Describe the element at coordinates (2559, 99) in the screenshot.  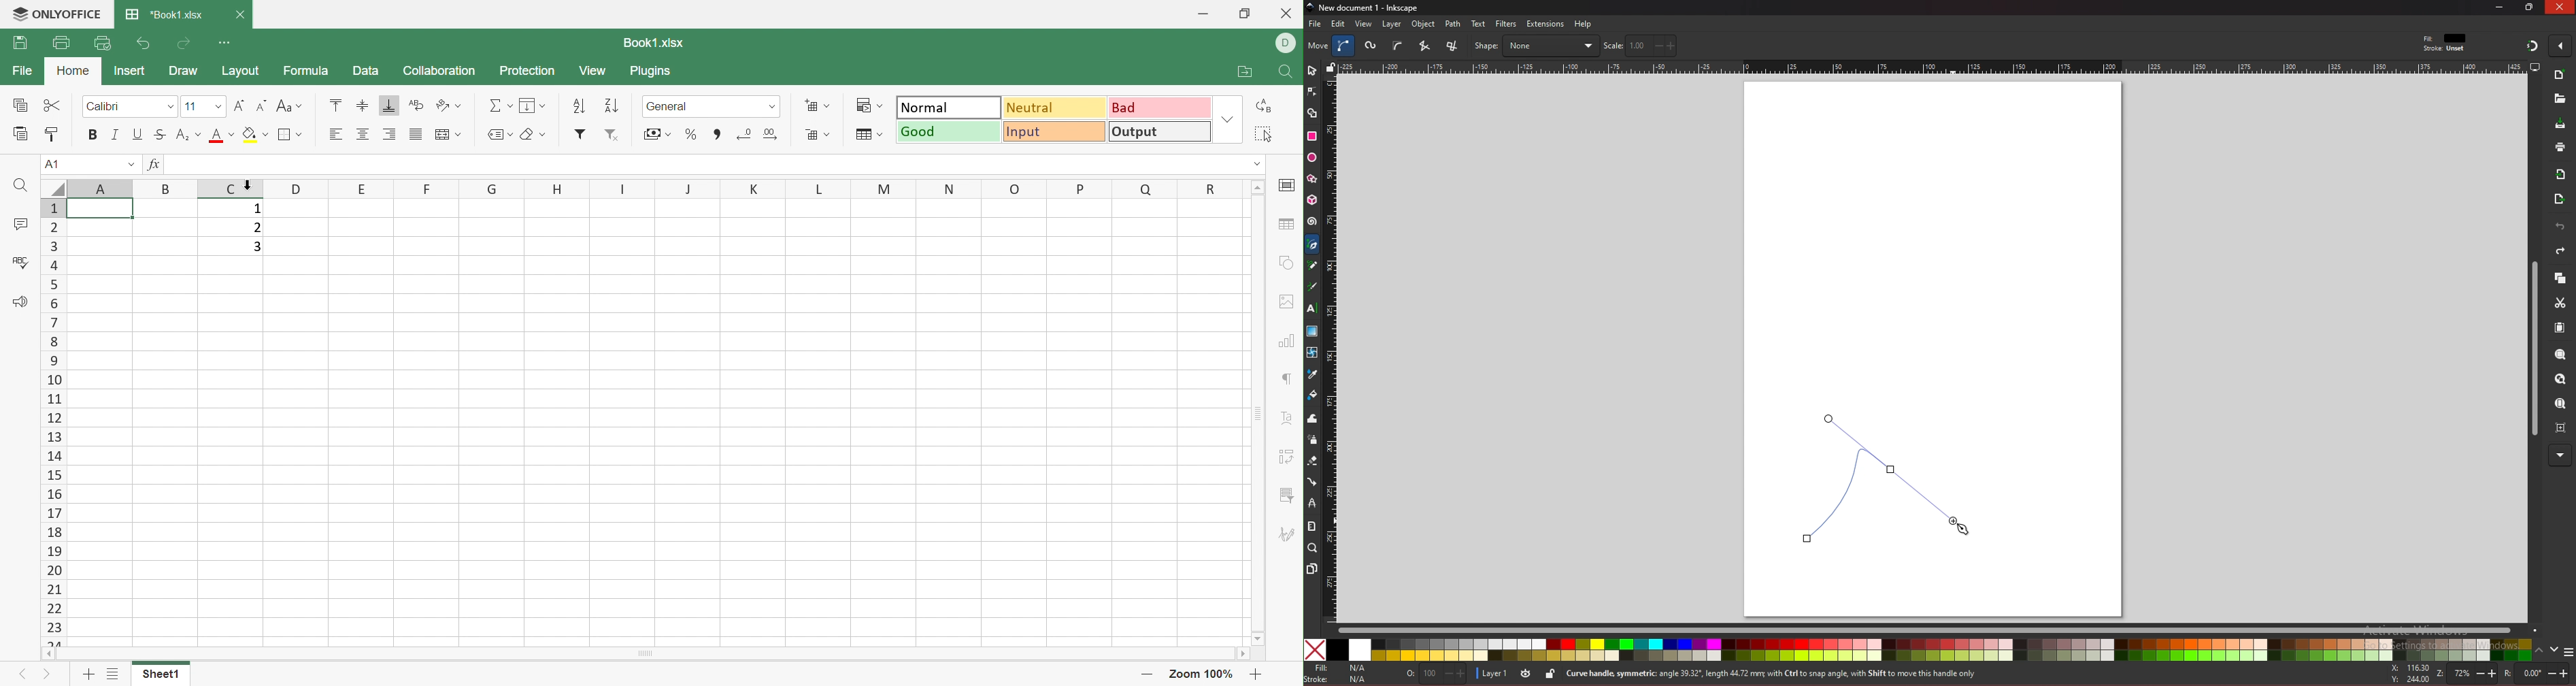
I see `new` at that location.